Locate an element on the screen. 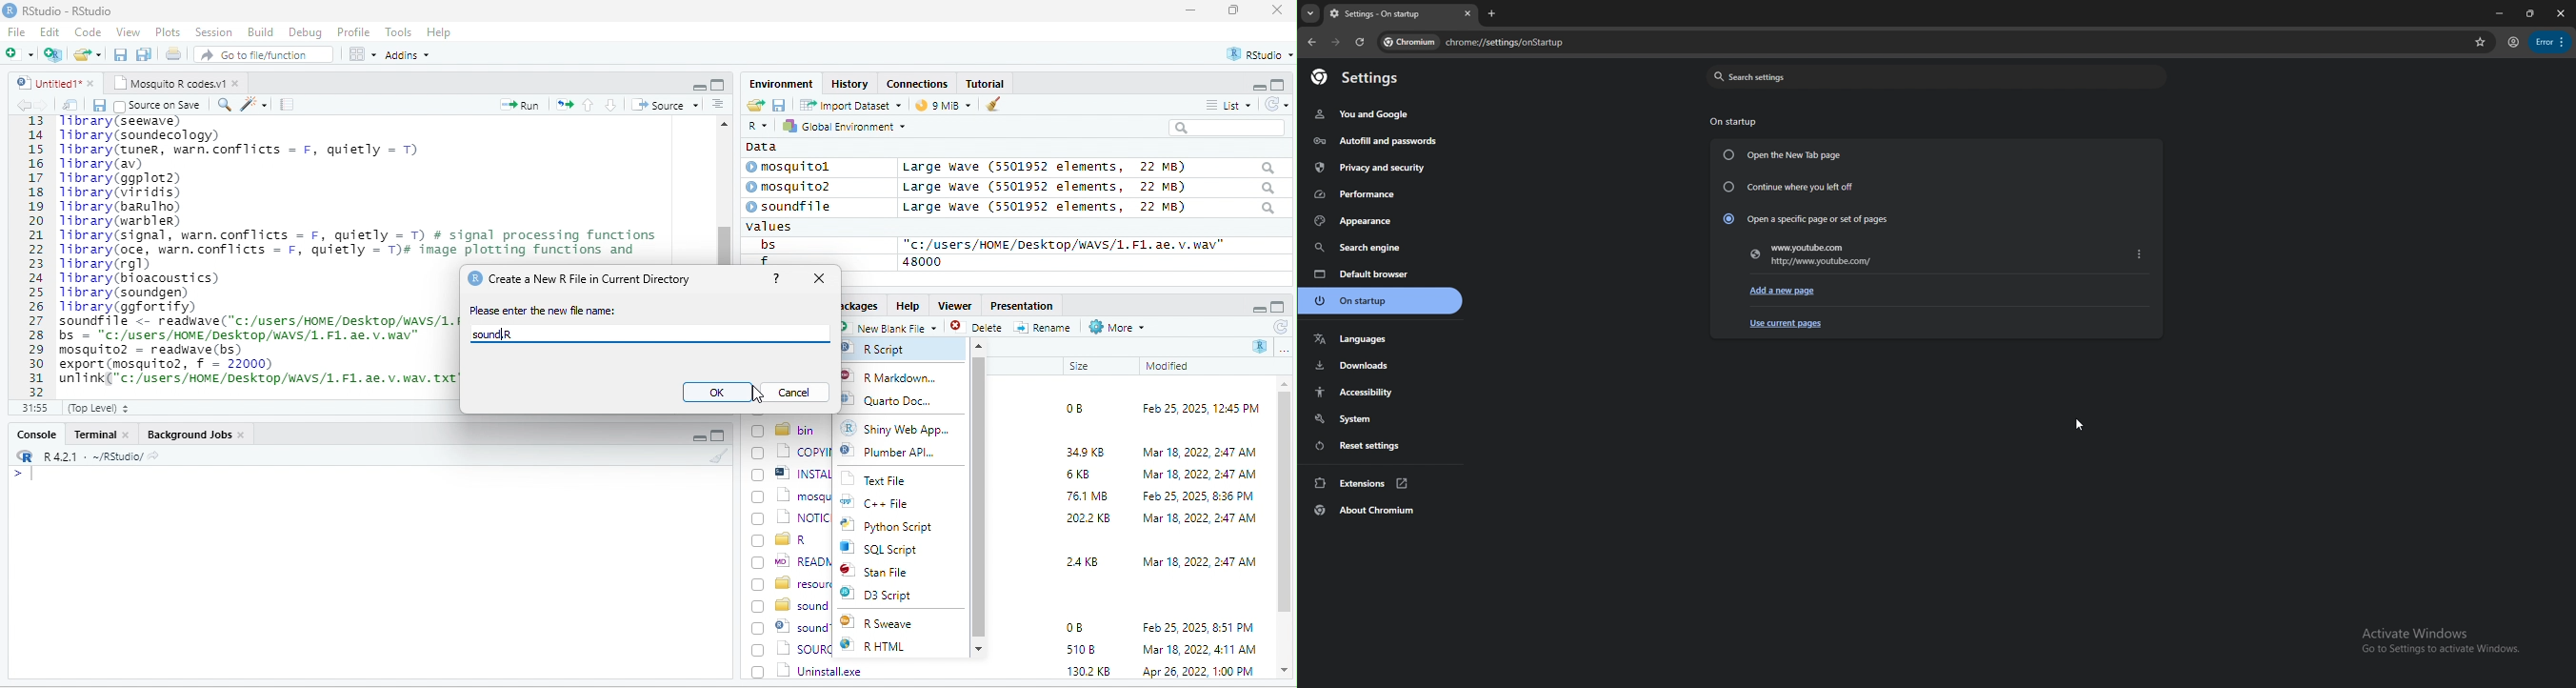 This screenshot has height=700, width=2576. “c:/users/HOME /Desktop/WAVS/1.F1. ae. v.wav" is located at coordinates (1064, 244).